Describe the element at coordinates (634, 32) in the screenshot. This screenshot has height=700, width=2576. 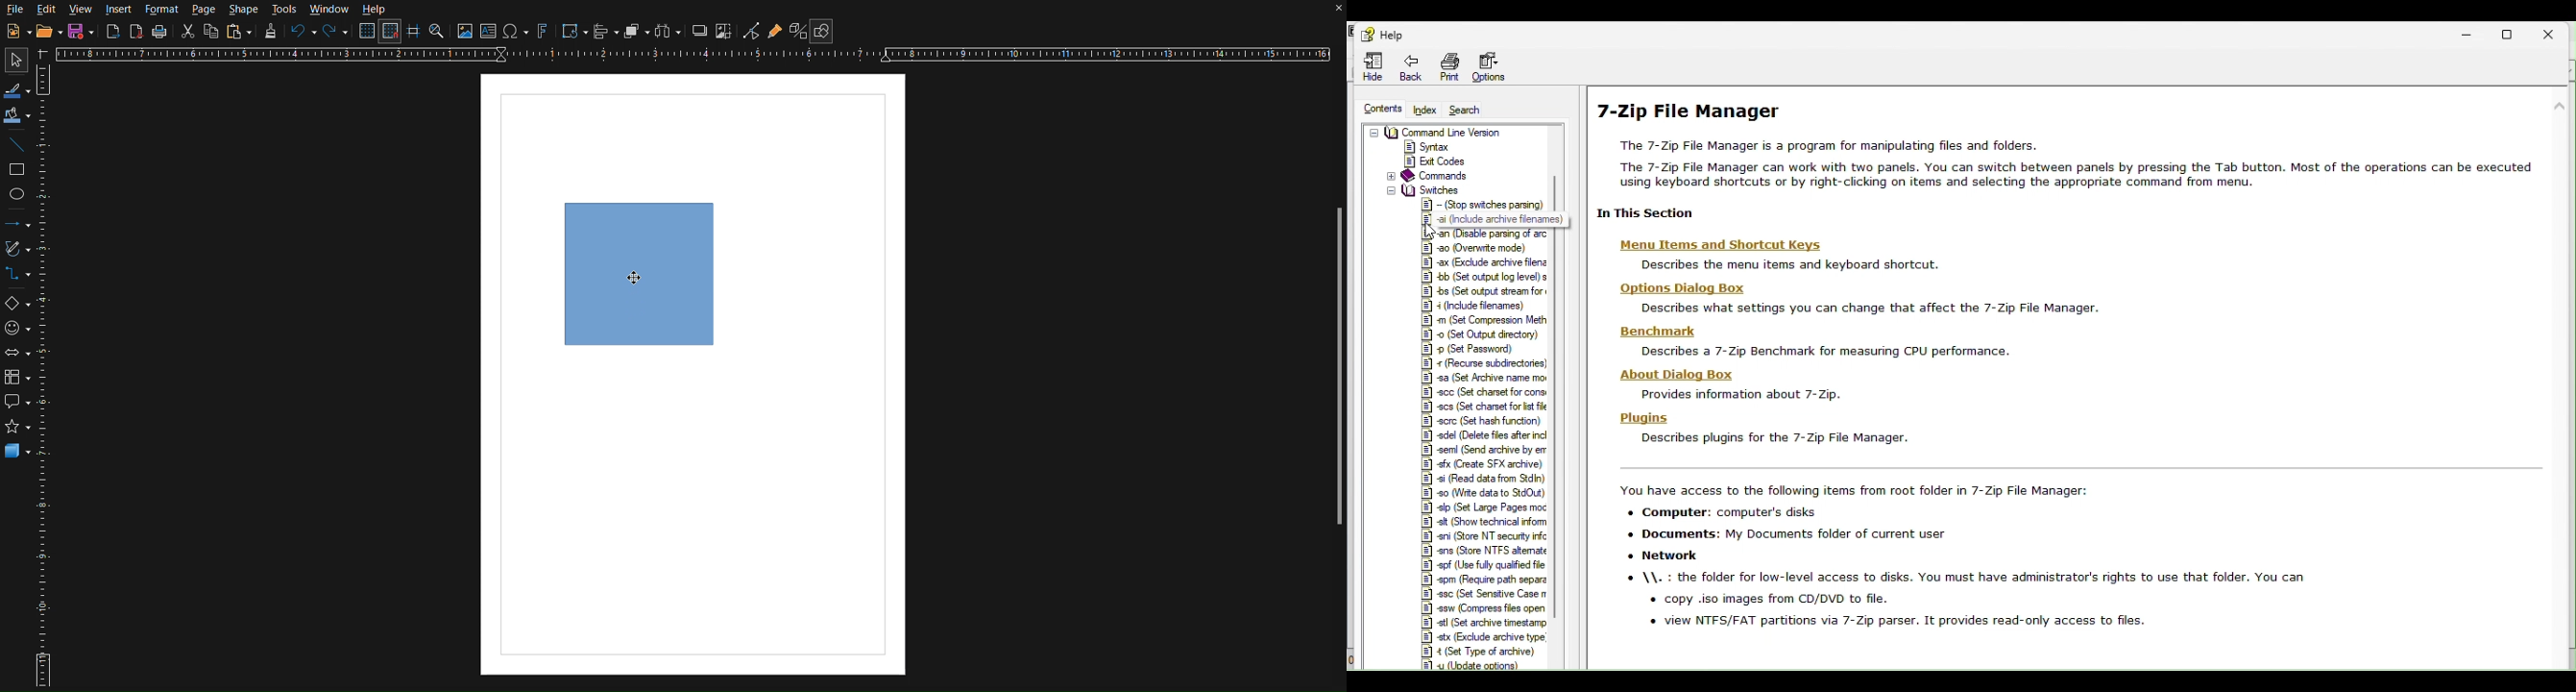
I see `Arrange` at that location.